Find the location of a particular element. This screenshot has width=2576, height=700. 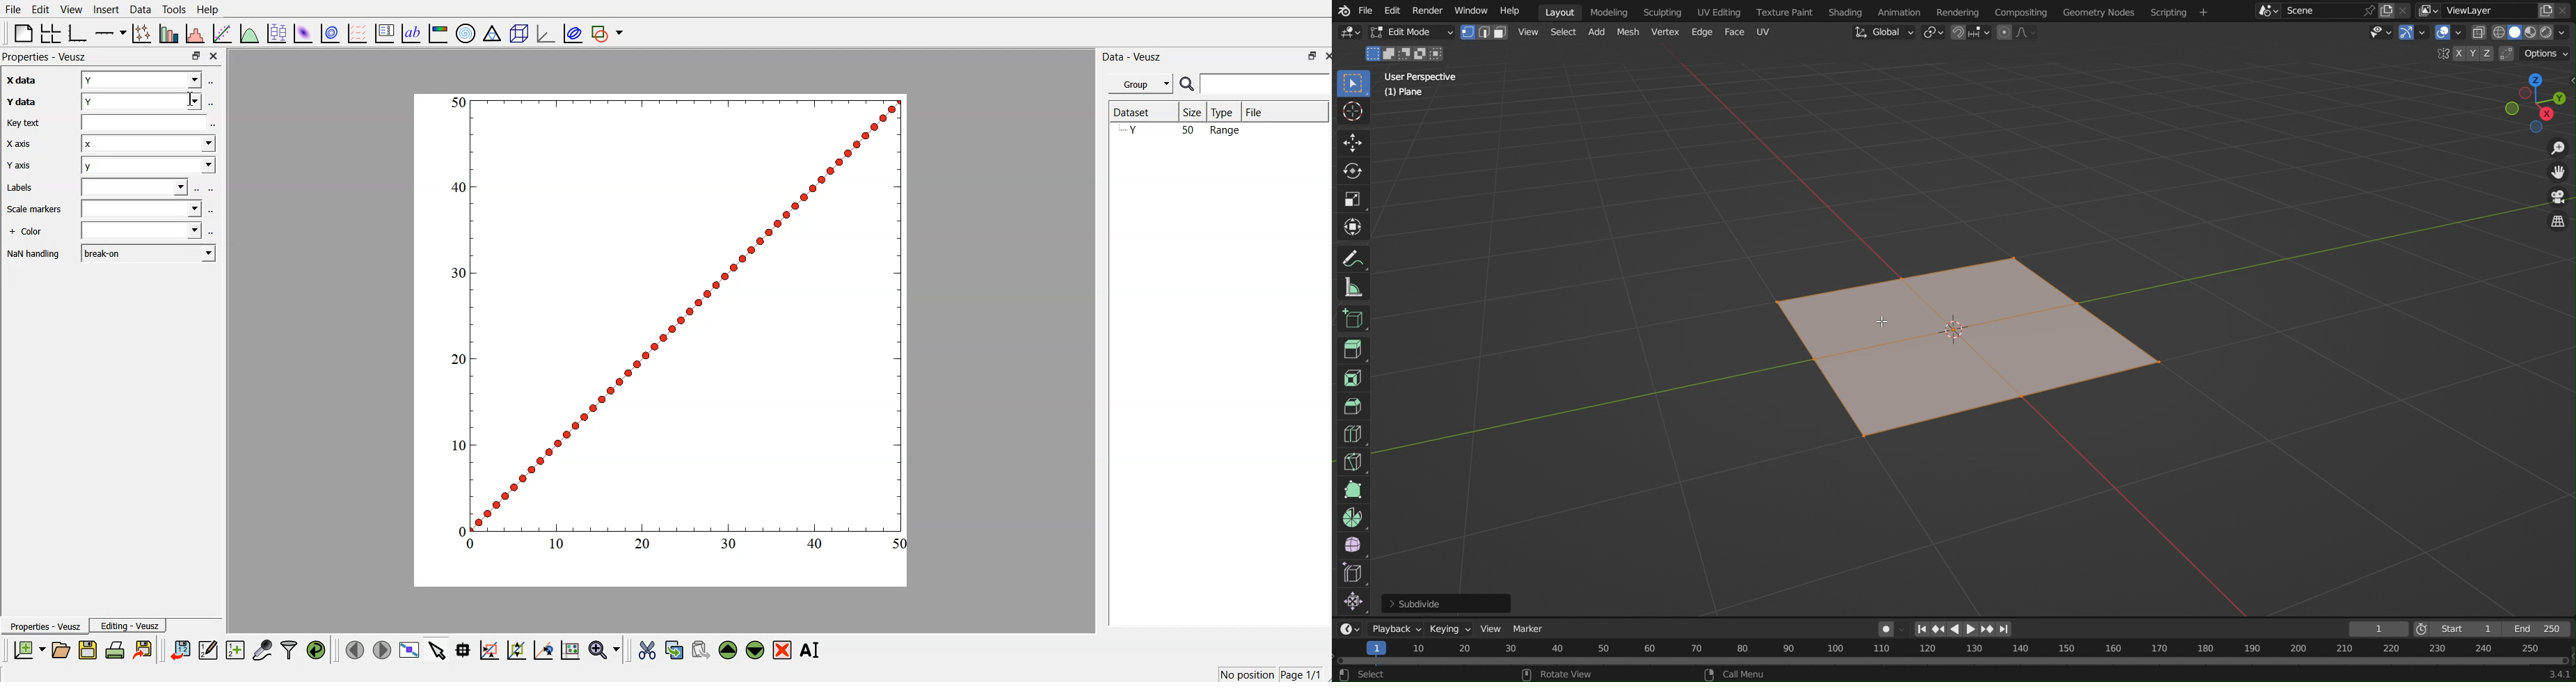

more scenes is located at coordinates (2267, 13).